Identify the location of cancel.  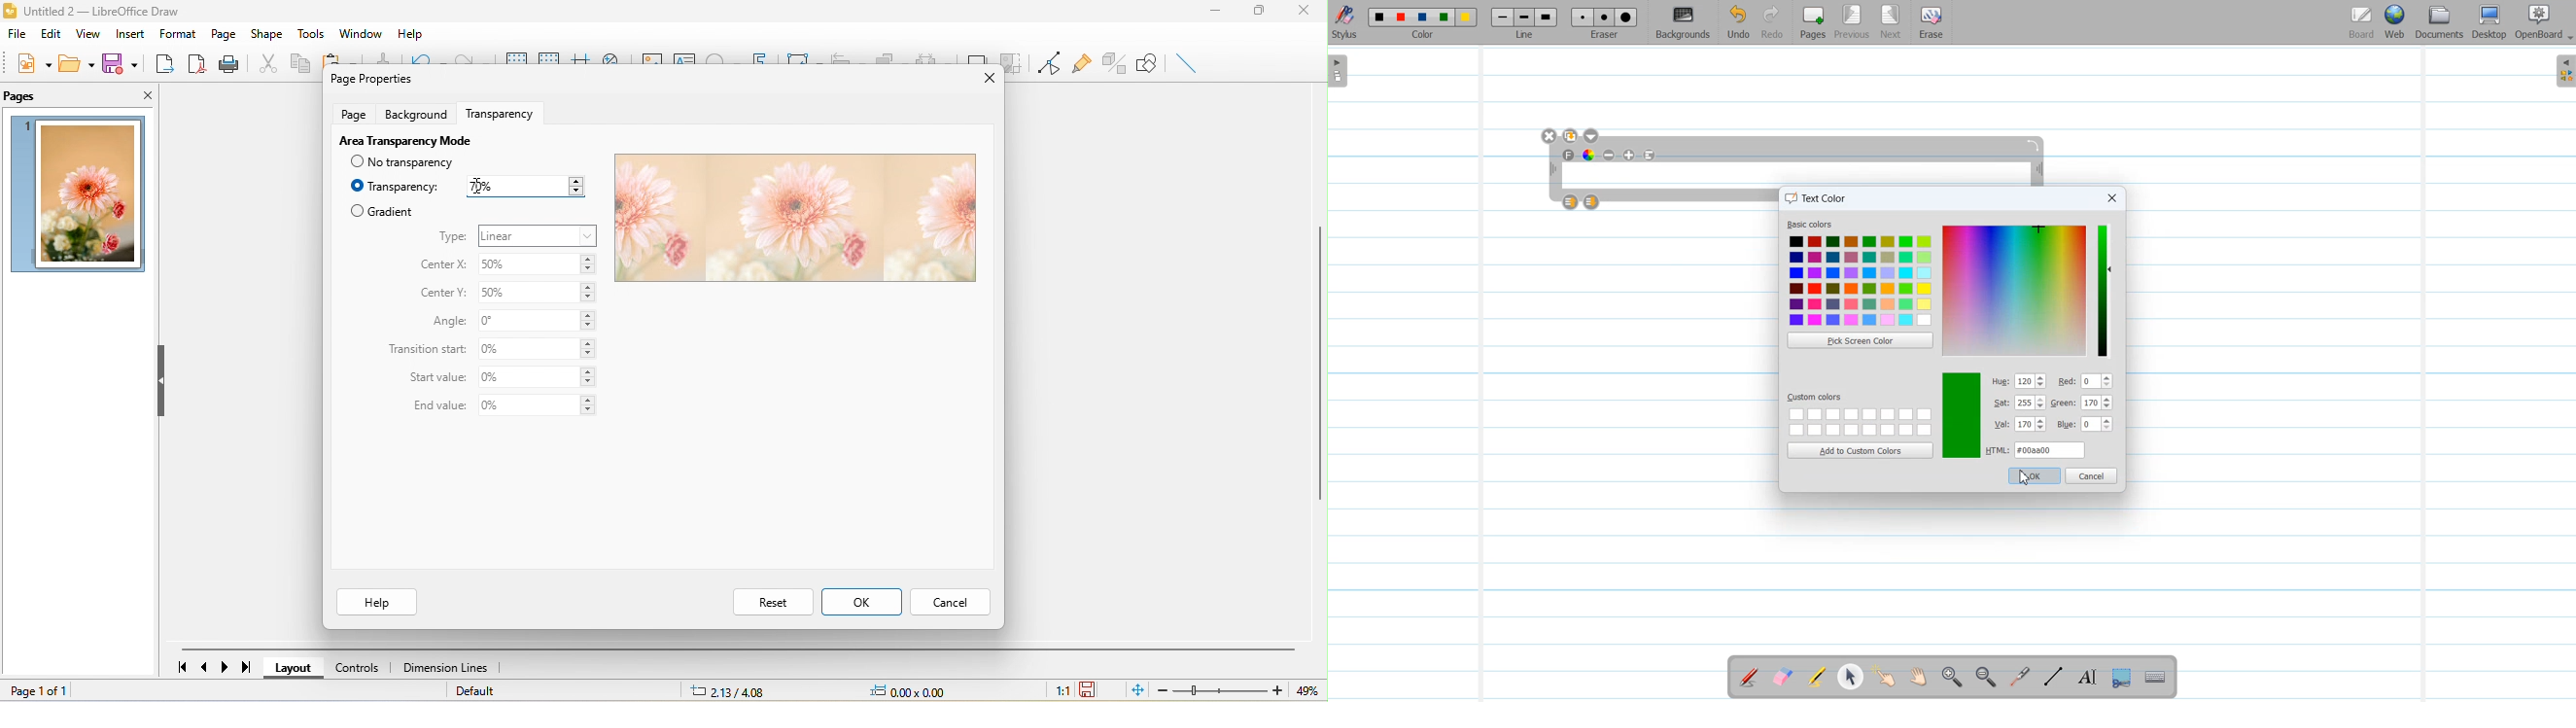
(949, 604).